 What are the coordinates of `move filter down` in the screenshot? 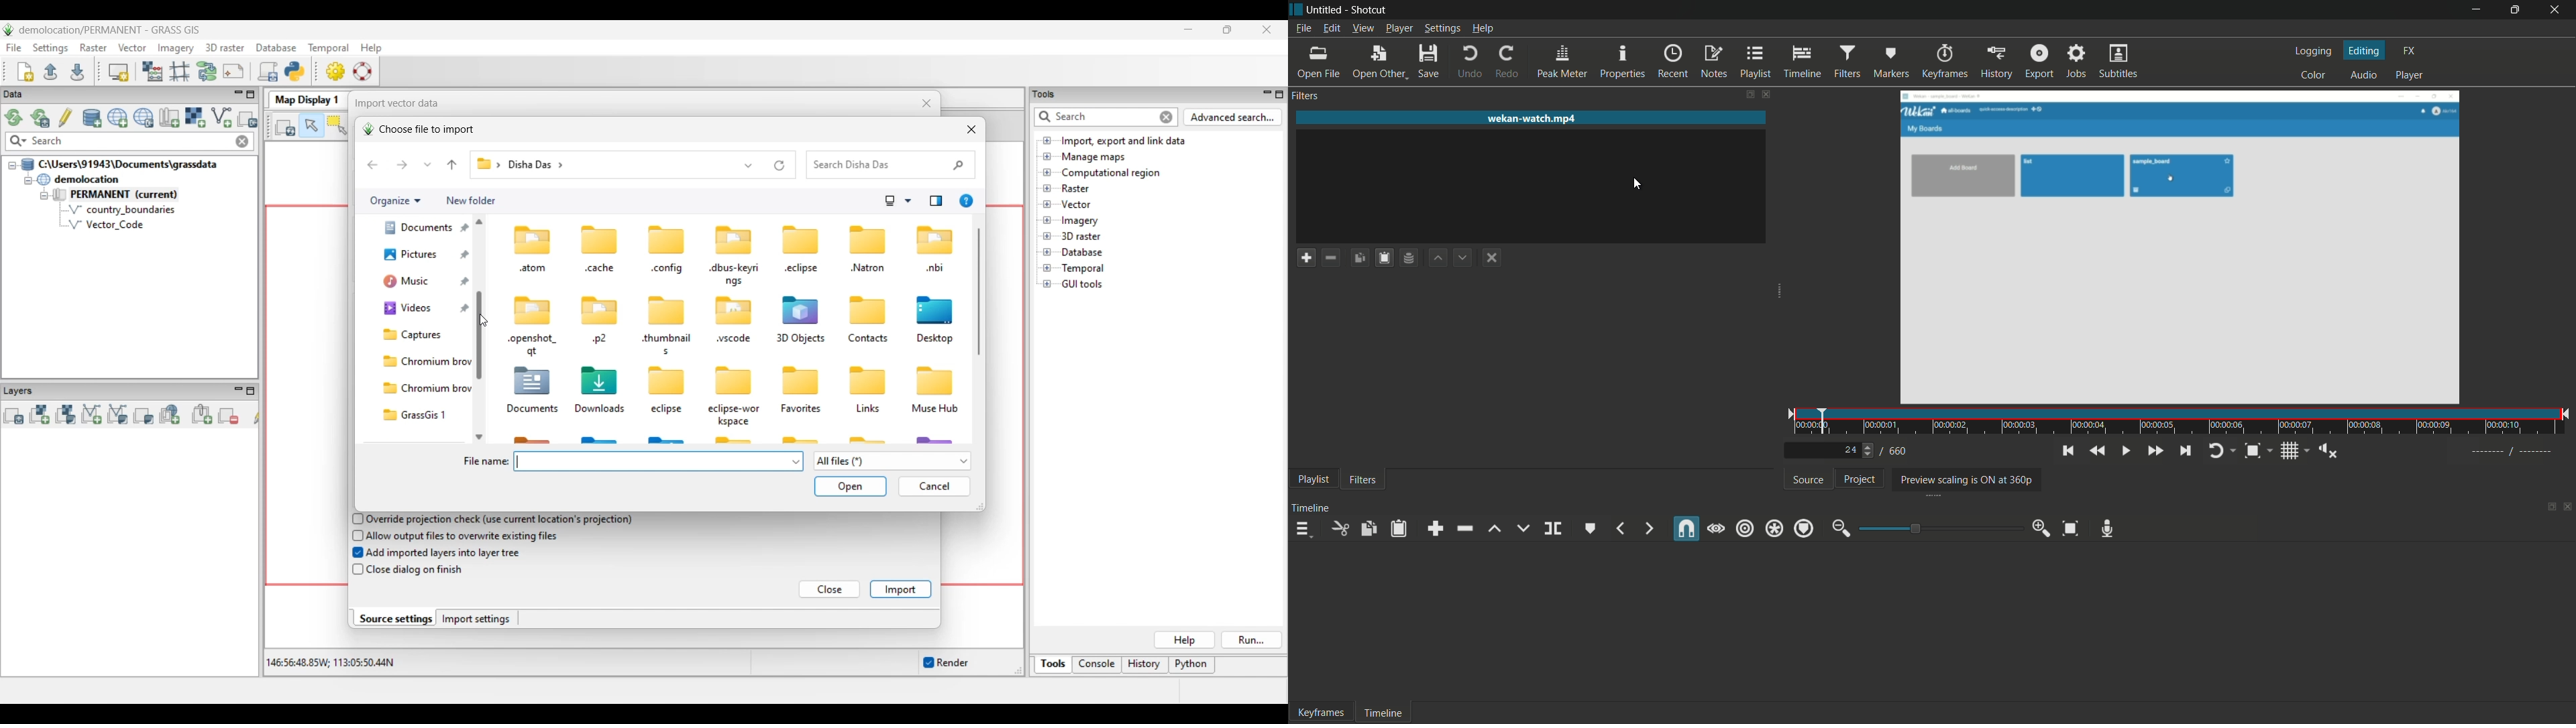 It's located at (1466, 258).